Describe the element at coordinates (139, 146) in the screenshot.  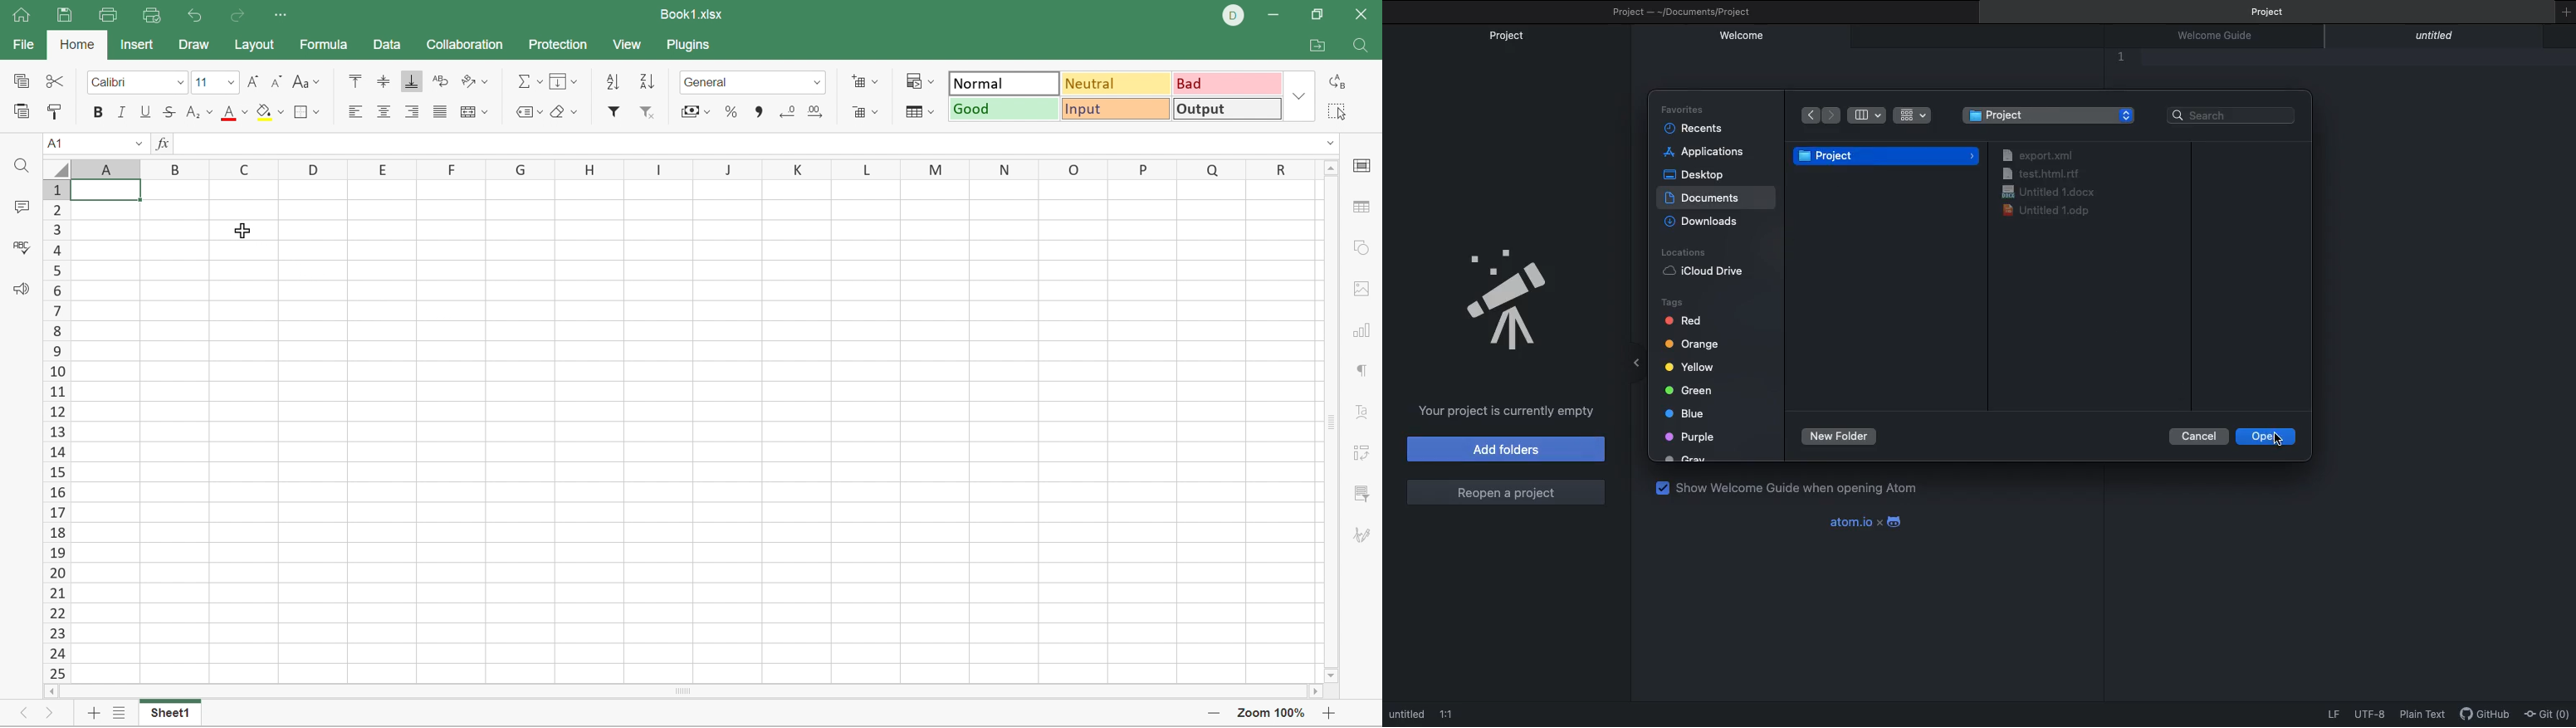
I see `Drop Down` at that location.